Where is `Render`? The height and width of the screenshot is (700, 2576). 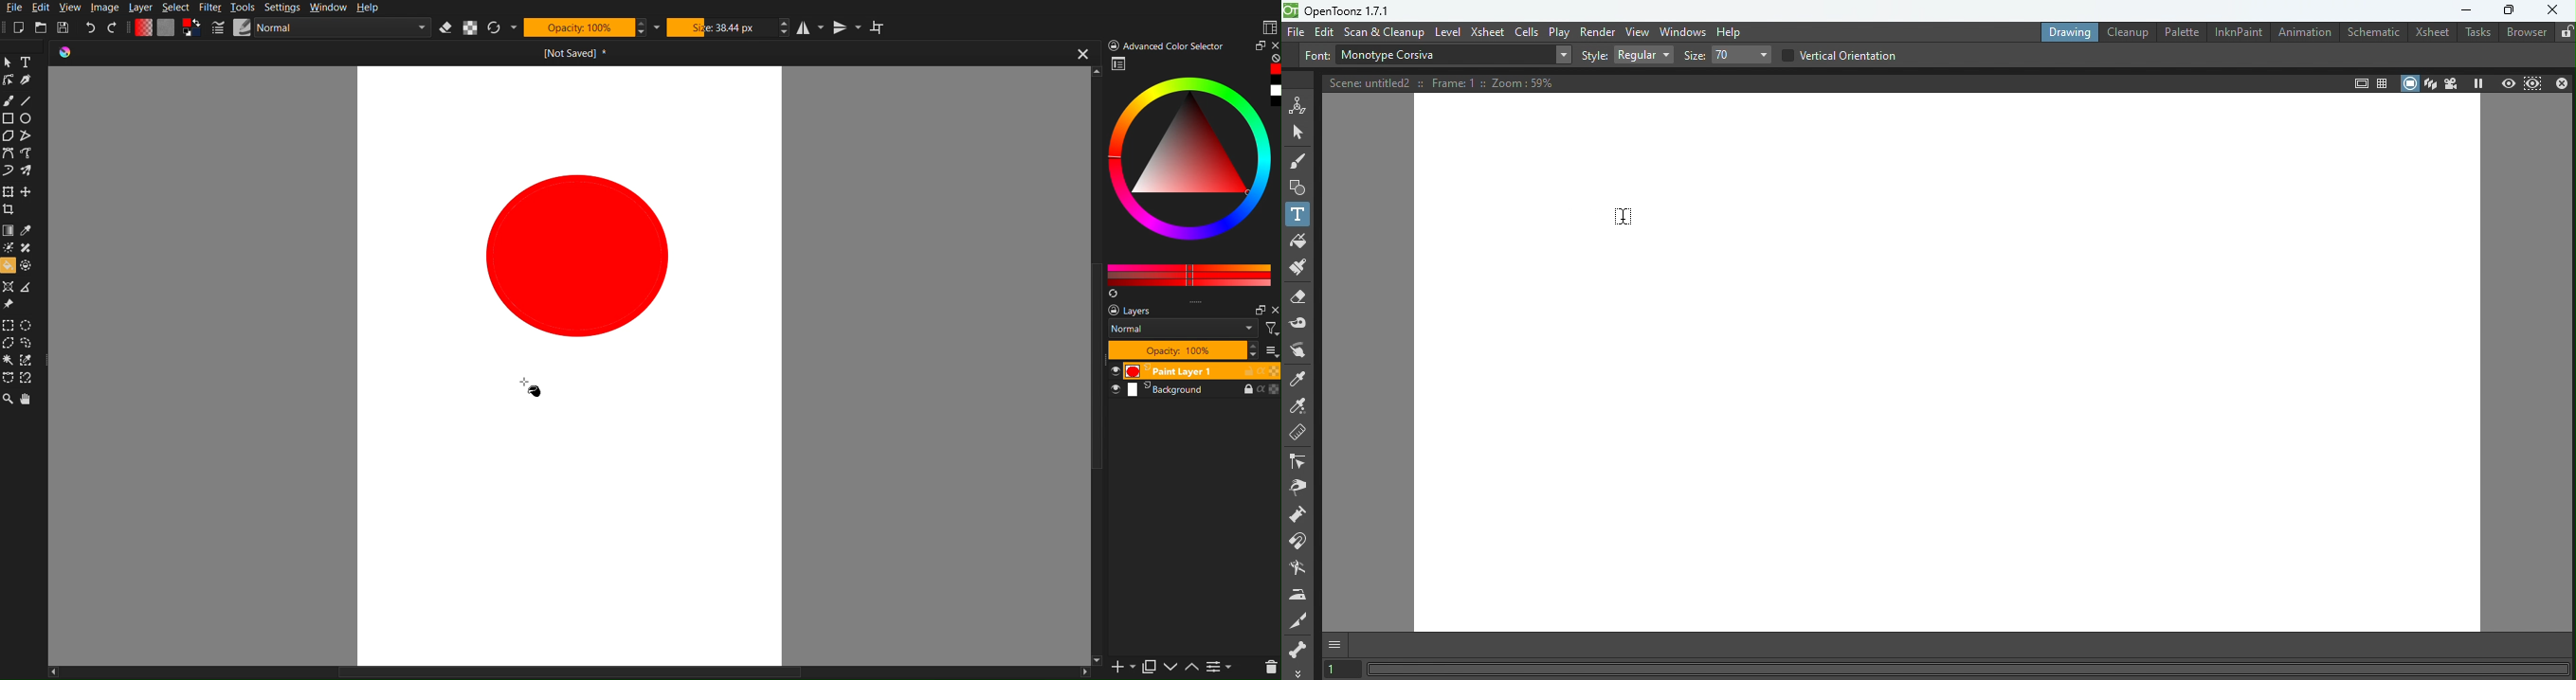
Render is located at coordinates (1600, 33).